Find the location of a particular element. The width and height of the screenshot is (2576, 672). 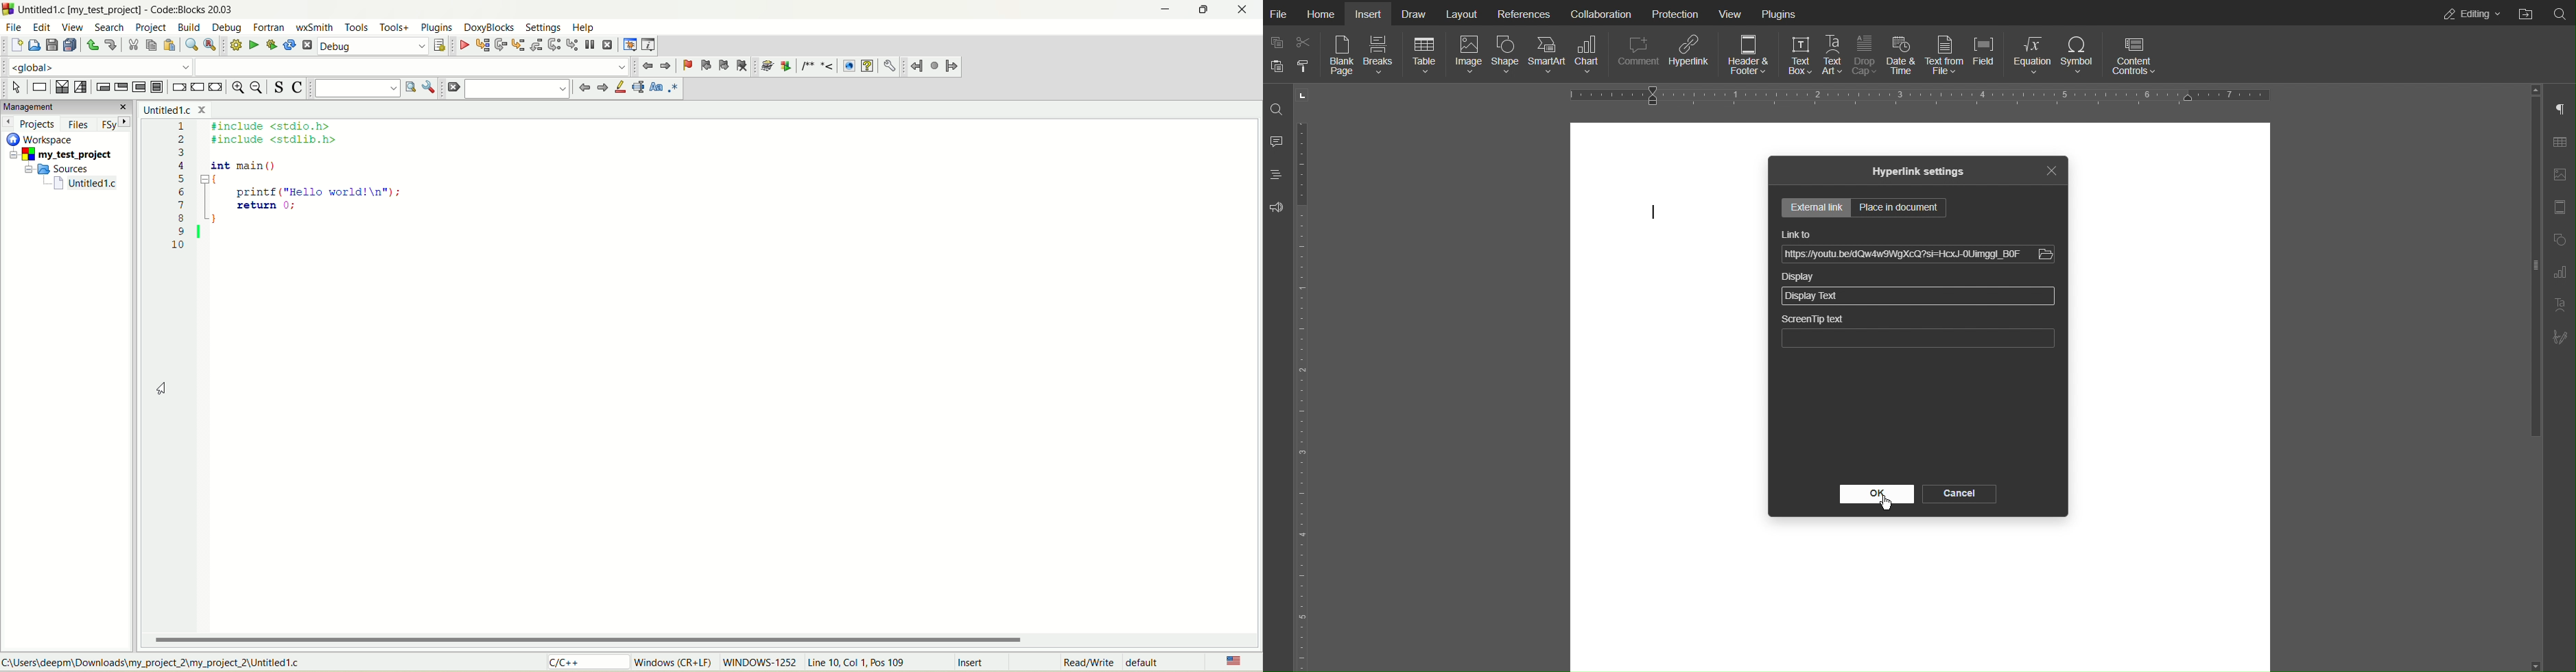

Date & Time is located at coordinates (1905, 56).